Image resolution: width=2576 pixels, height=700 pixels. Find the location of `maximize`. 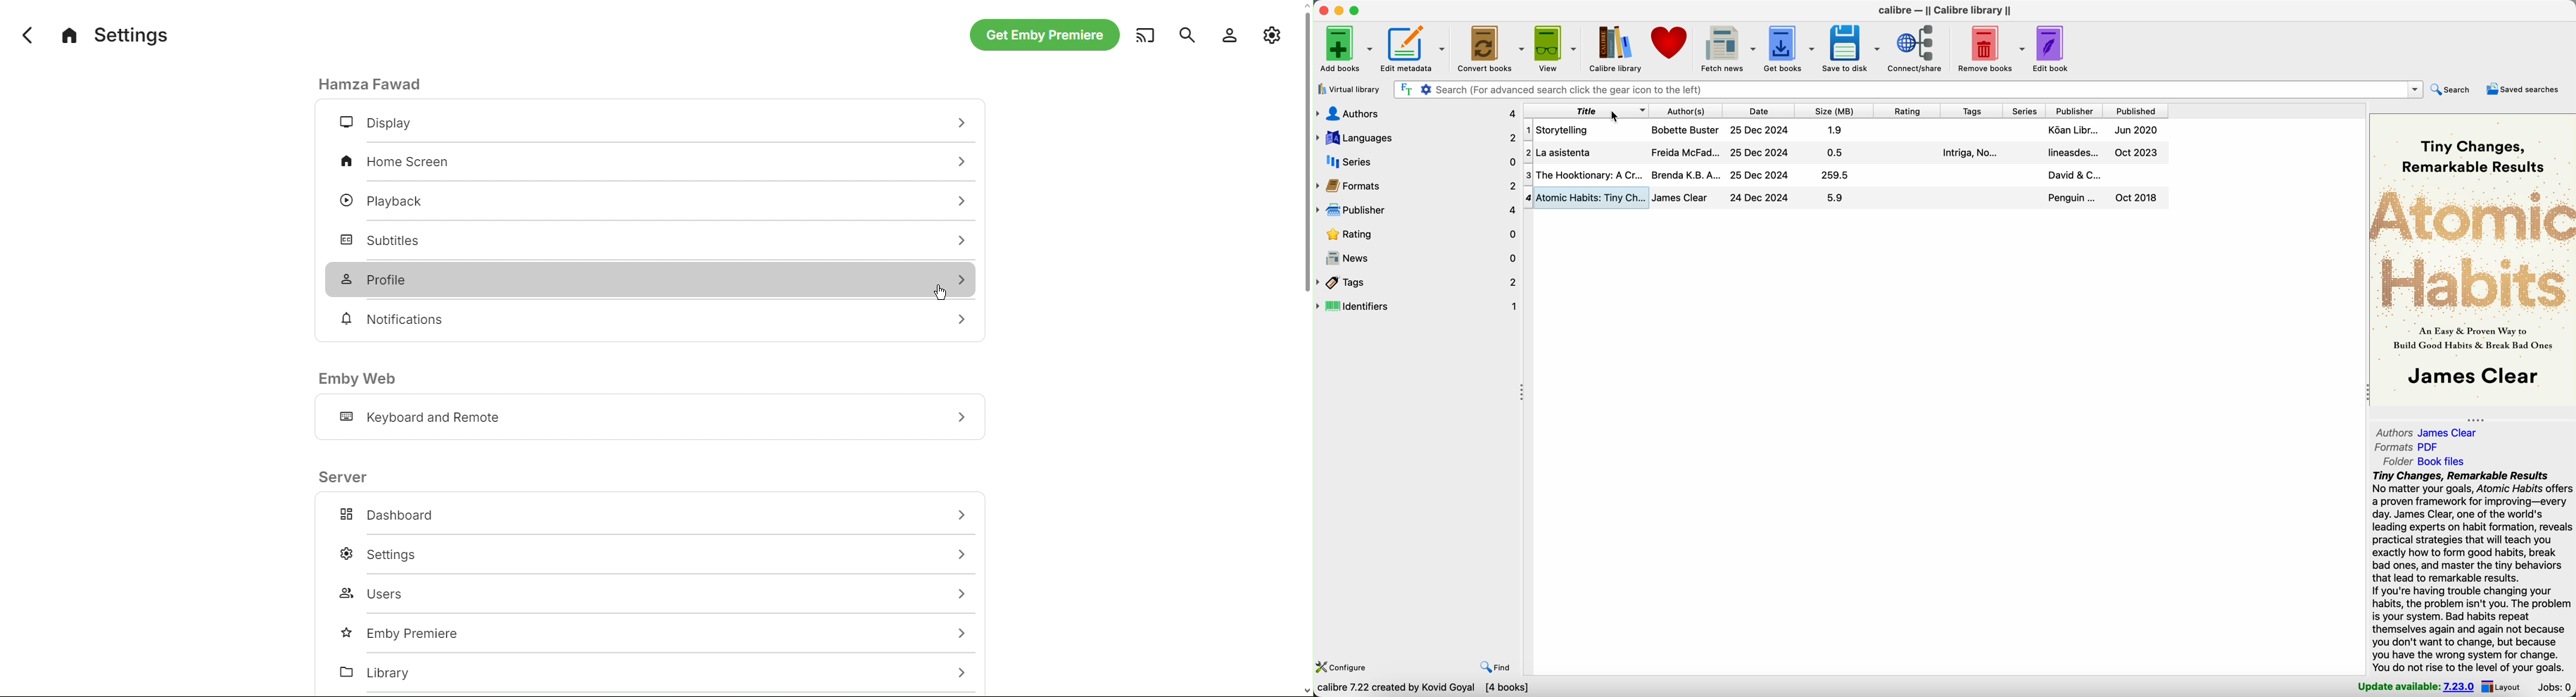

maximize is located at coordinates (1357, 11).